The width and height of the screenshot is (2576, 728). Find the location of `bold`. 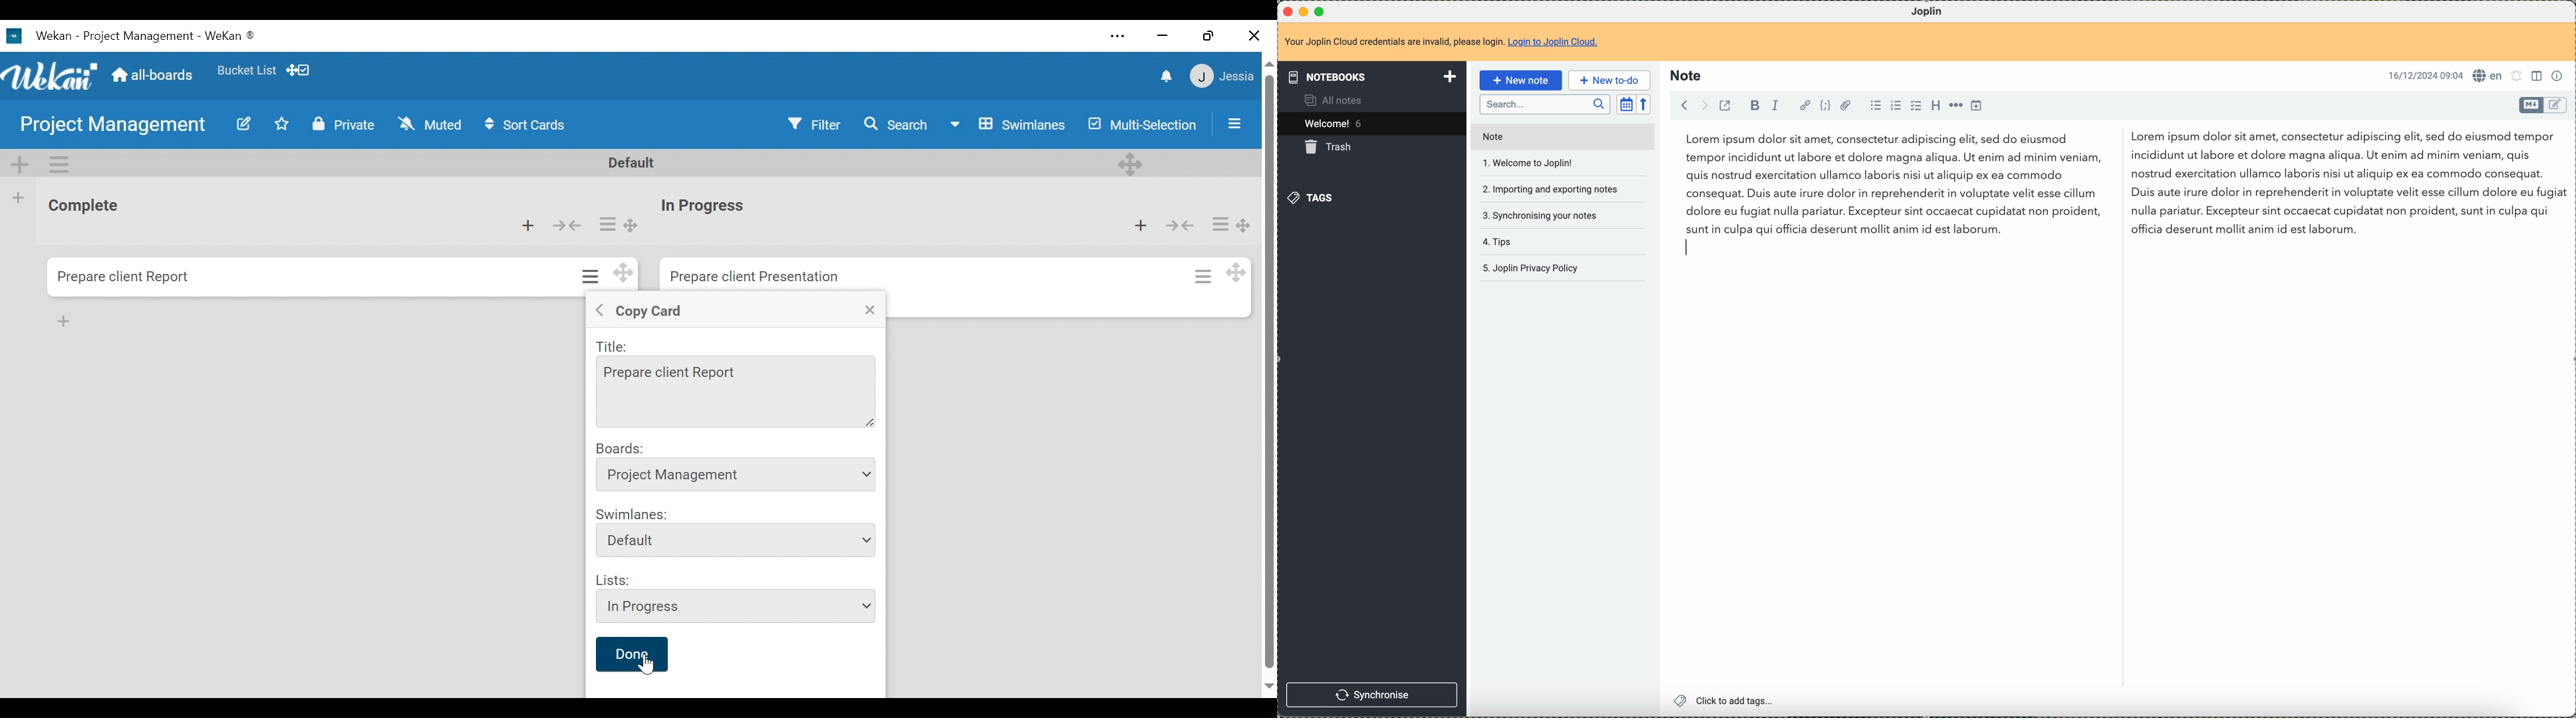

bold is located at coordinates (1754, 105).